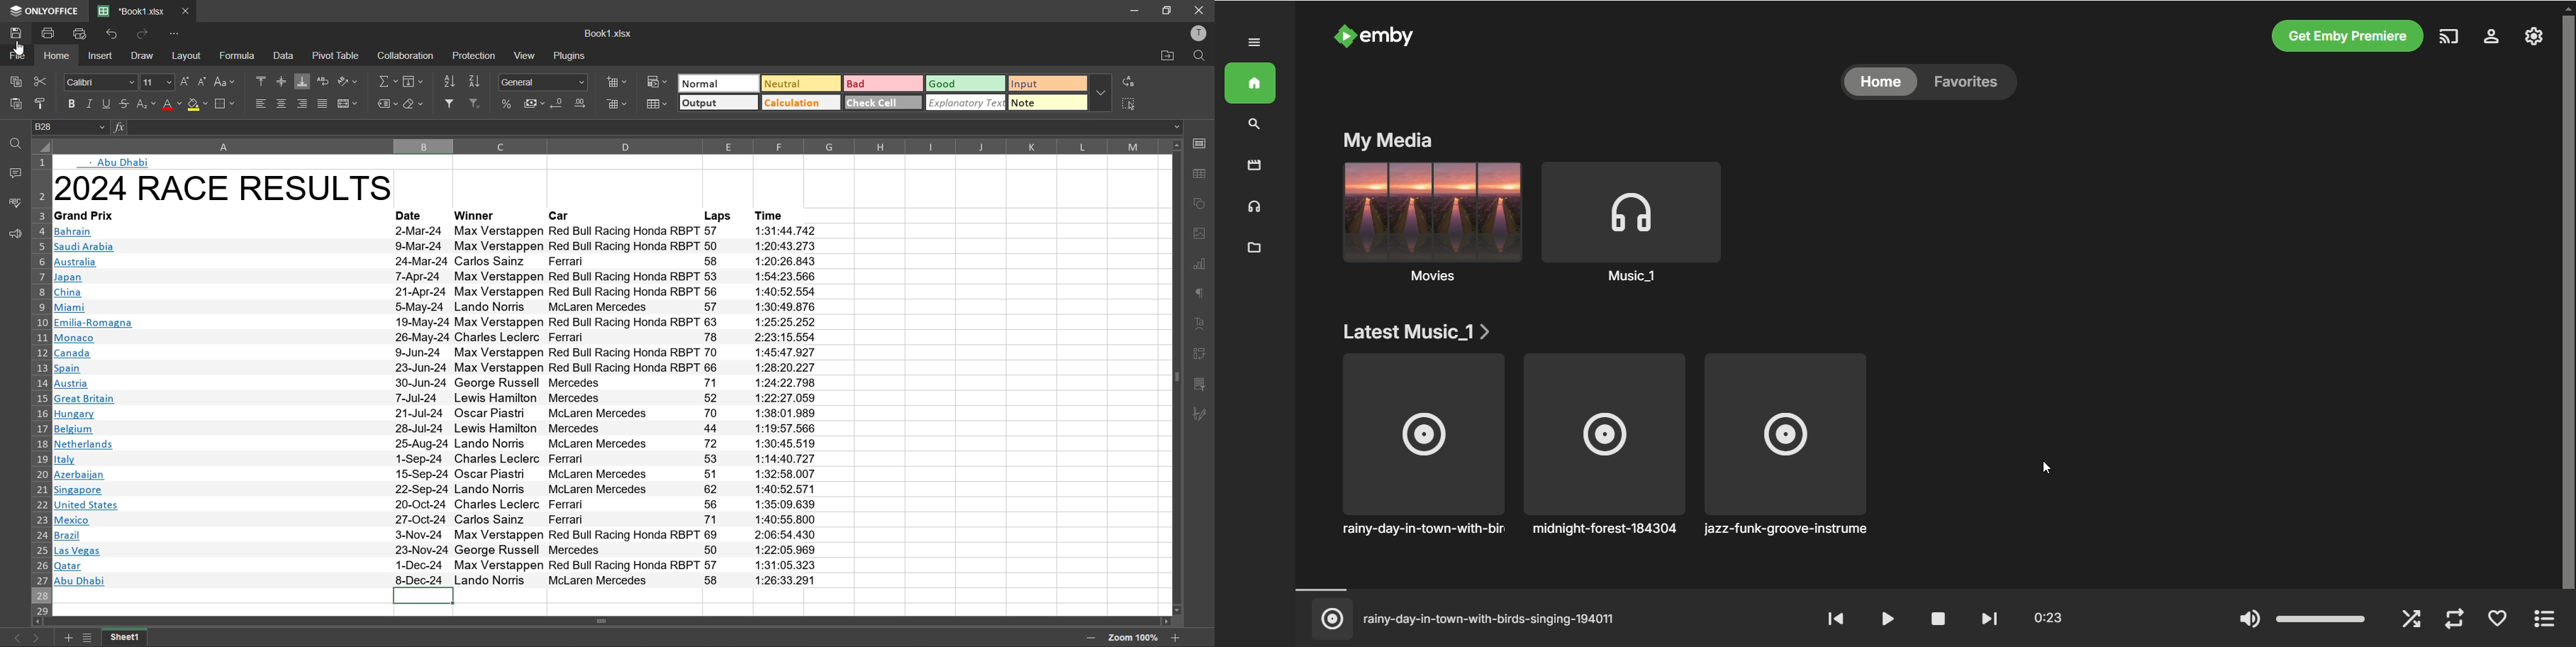 This screenshot has width=2576, height=672. What do you see at coordinates (476, 215) in the screenshot?
I see `Winner` at bounding box center [476, 215].